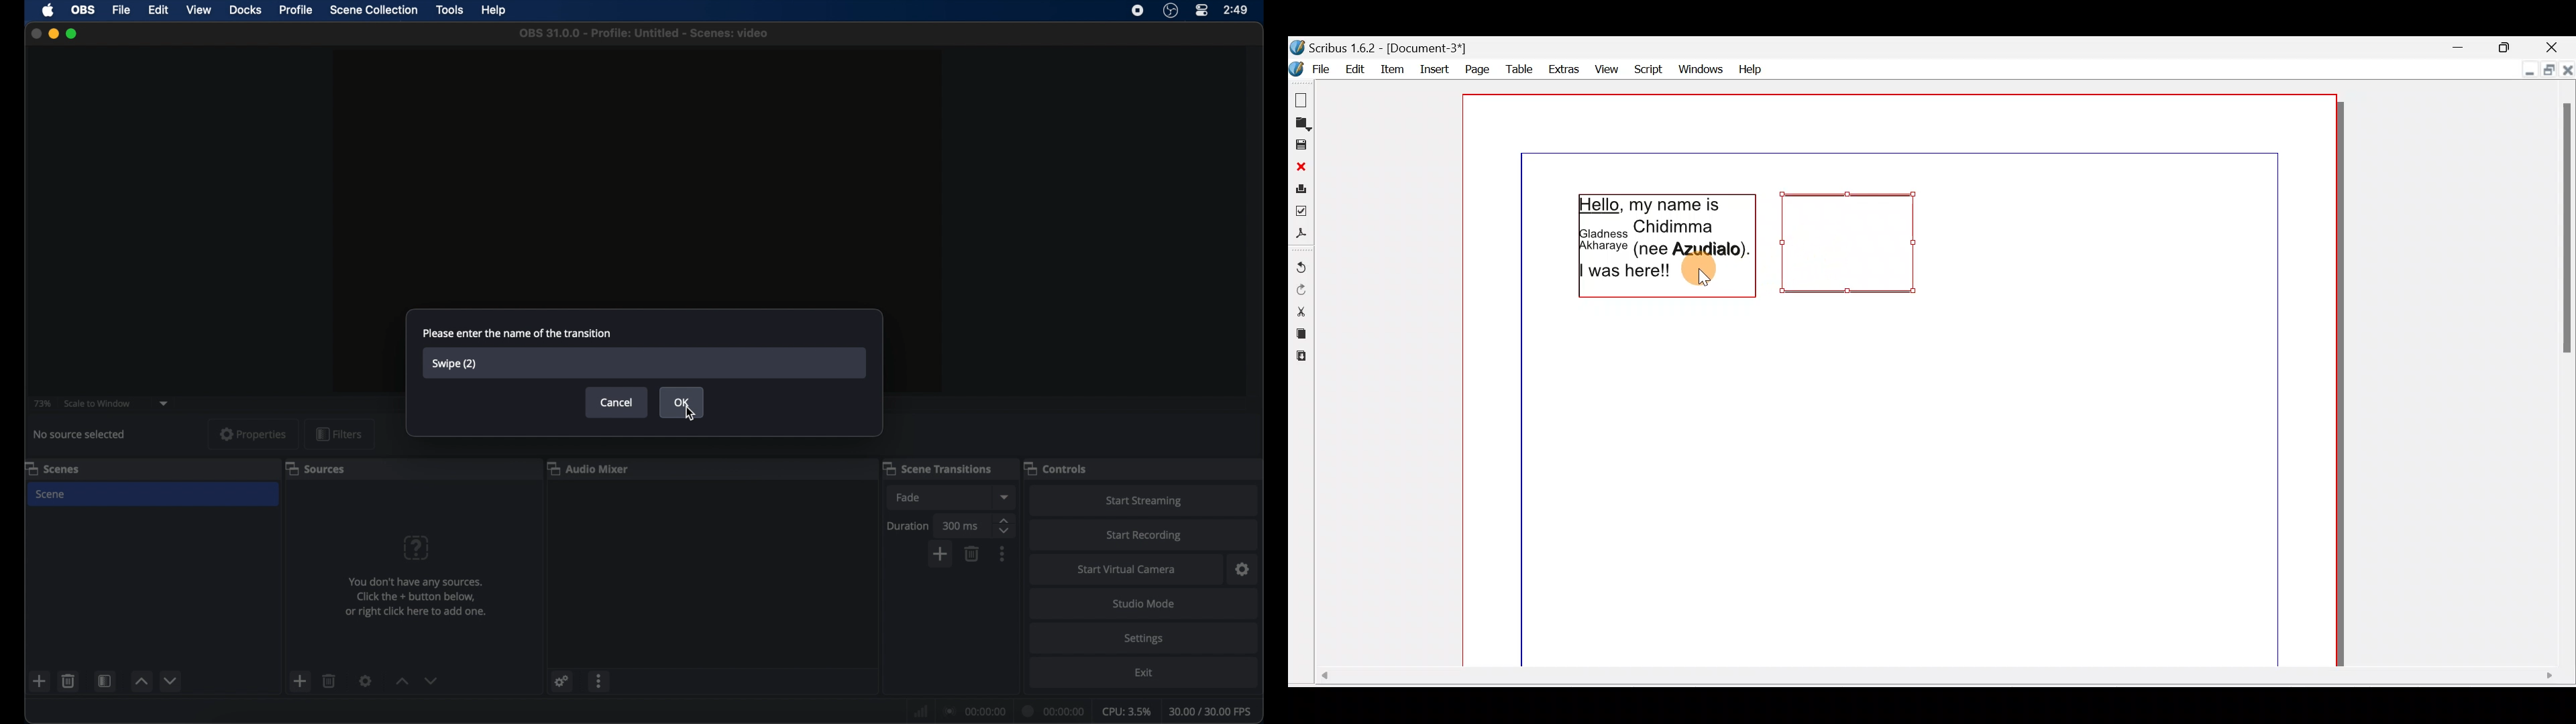 The width and height of the screenshot is (2576, 728). I want to click on no source selected, so click(80, 434).